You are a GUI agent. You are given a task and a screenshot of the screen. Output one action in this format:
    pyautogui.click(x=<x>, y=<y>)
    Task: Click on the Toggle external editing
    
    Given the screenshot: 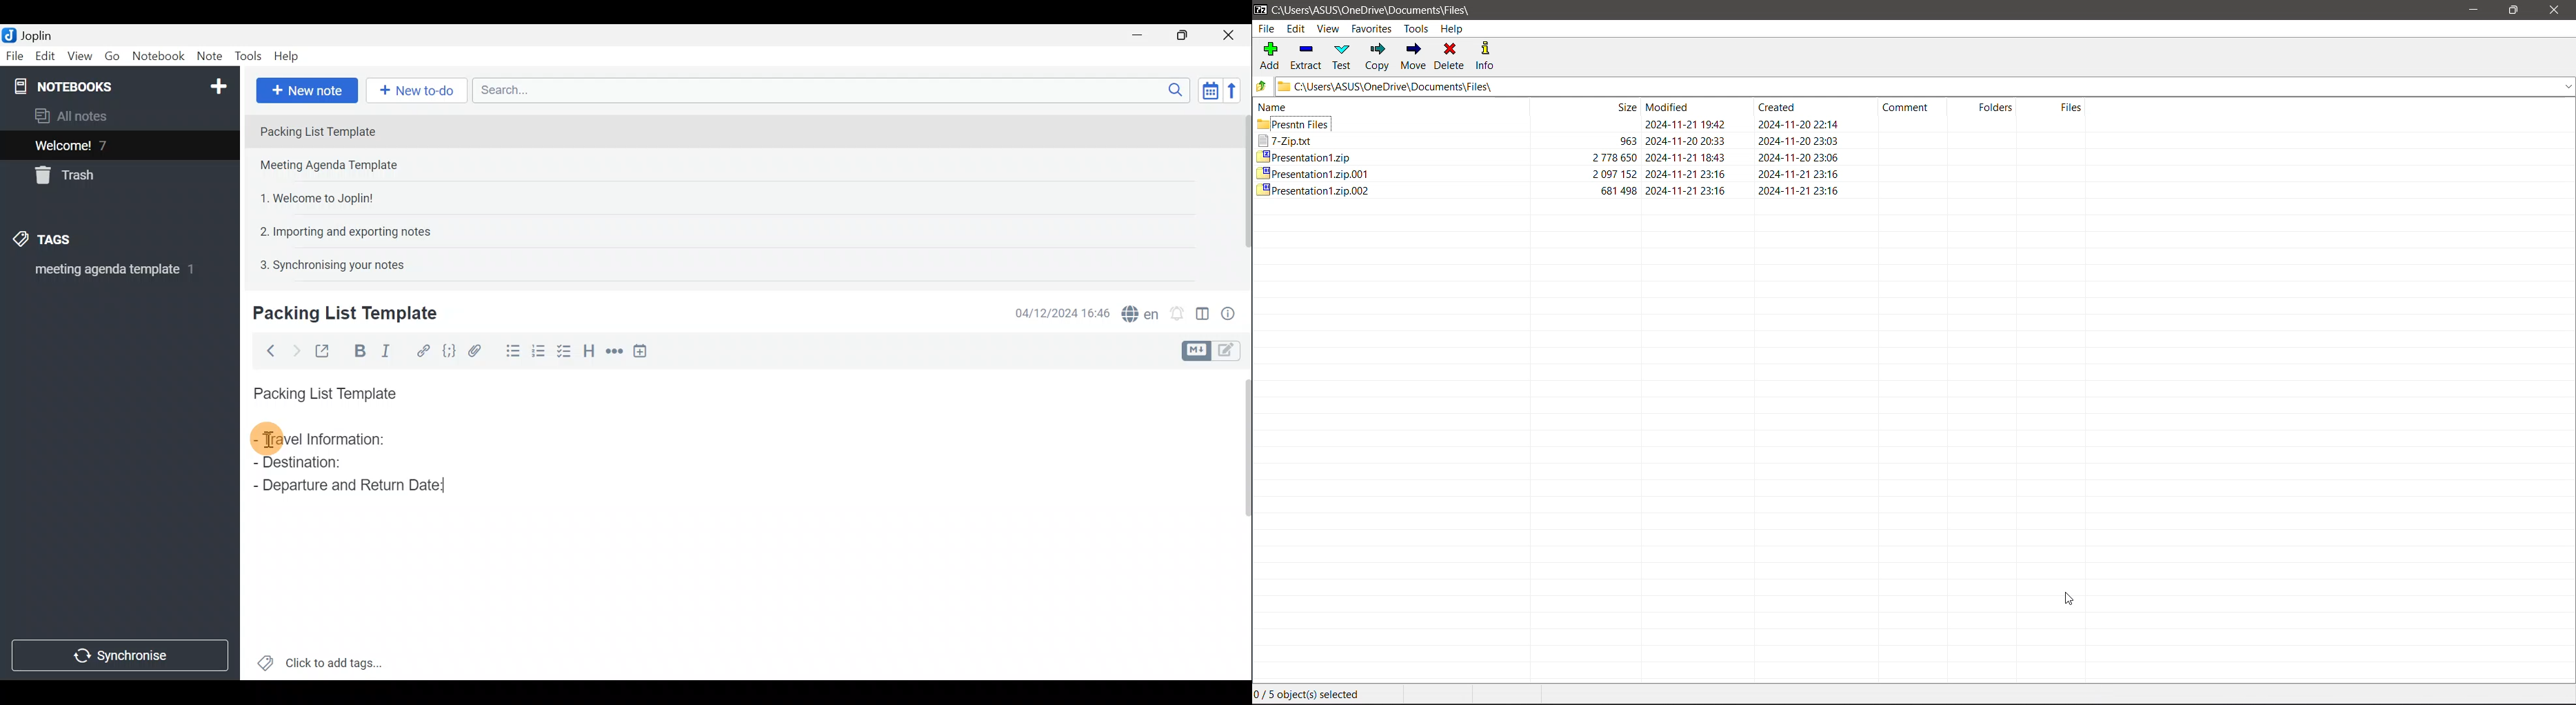 What is the action you would take?
    pyautogui.click(x=324, y=349)
    